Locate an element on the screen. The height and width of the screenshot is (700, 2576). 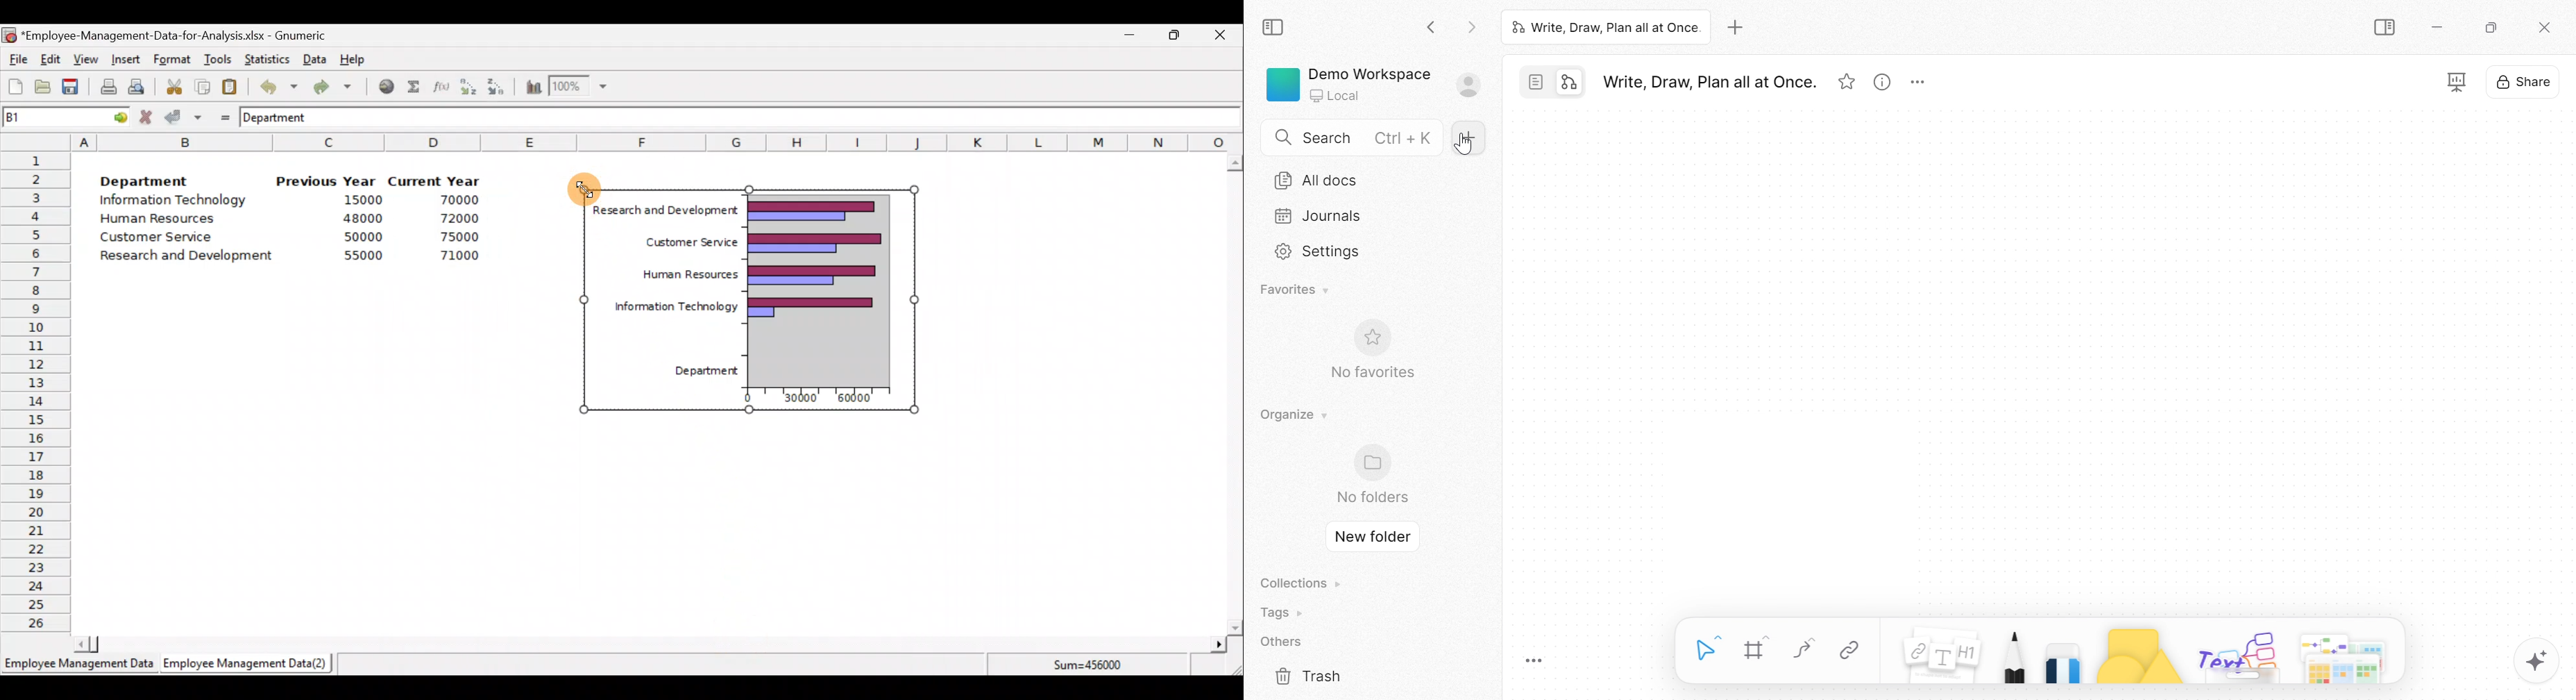
Sort in Ascending order is located at coordinates (468, 86).